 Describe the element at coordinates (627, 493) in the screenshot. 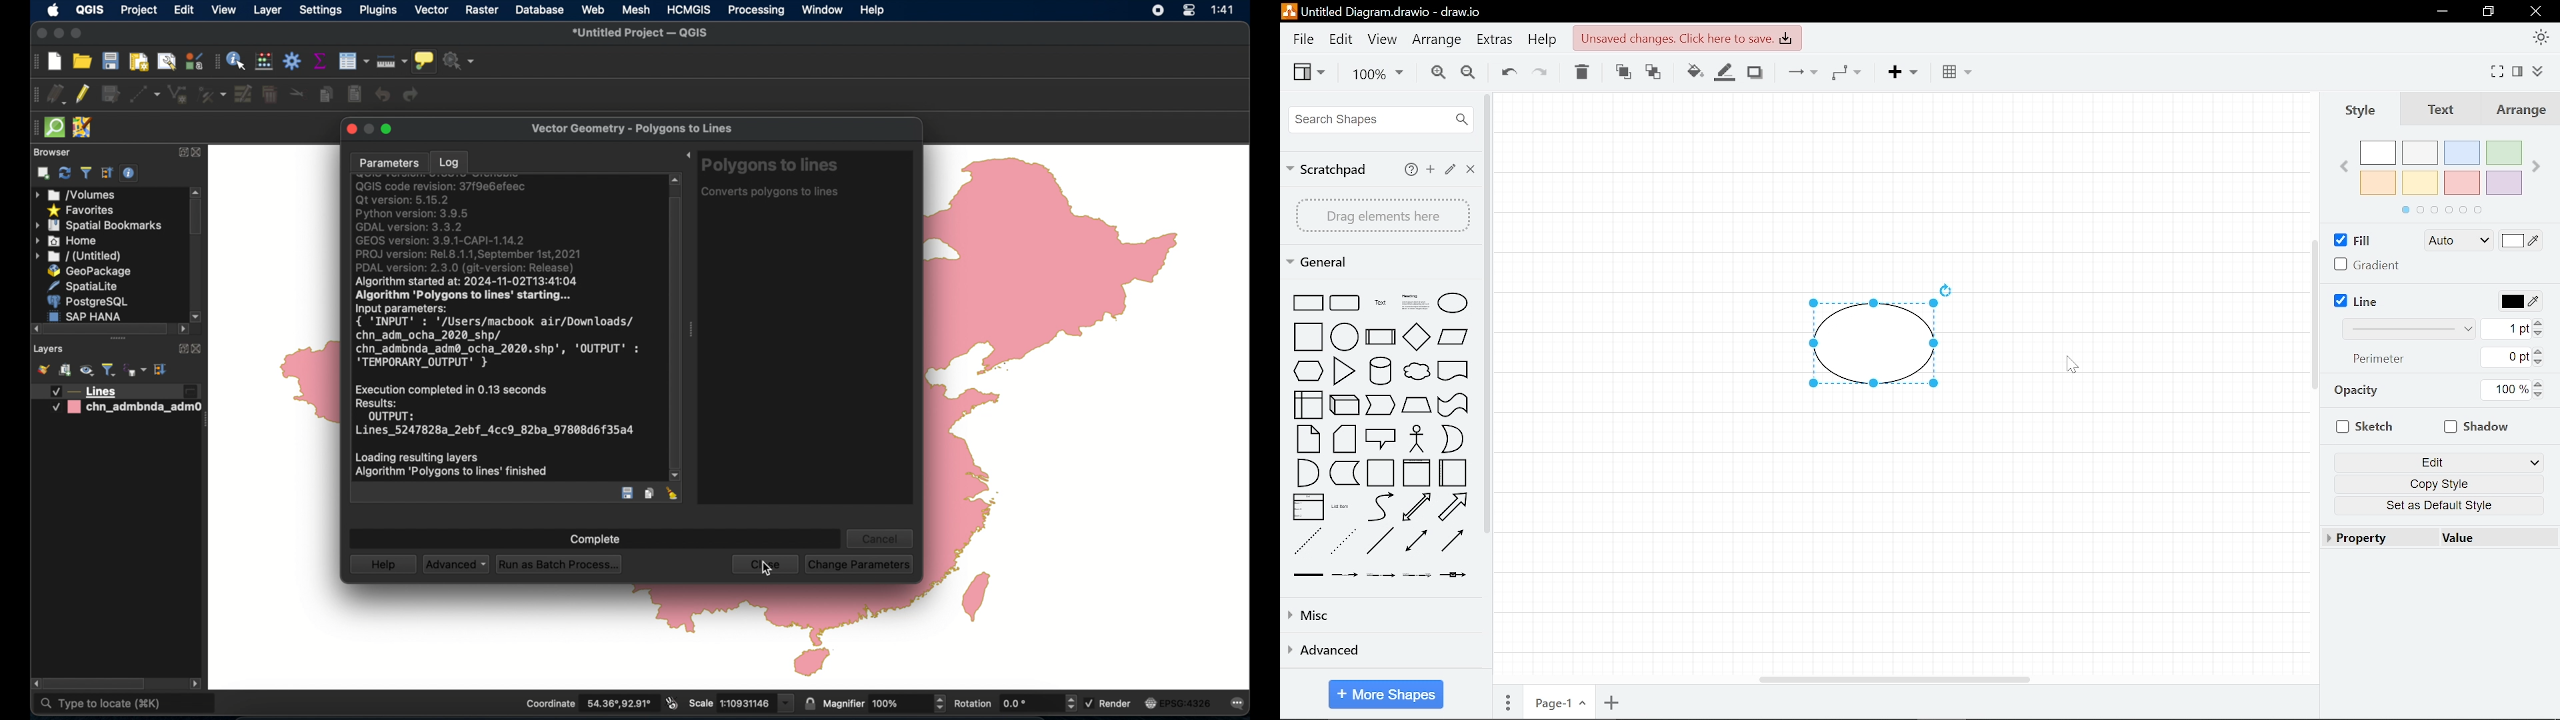

I see `save log entry` at that location.